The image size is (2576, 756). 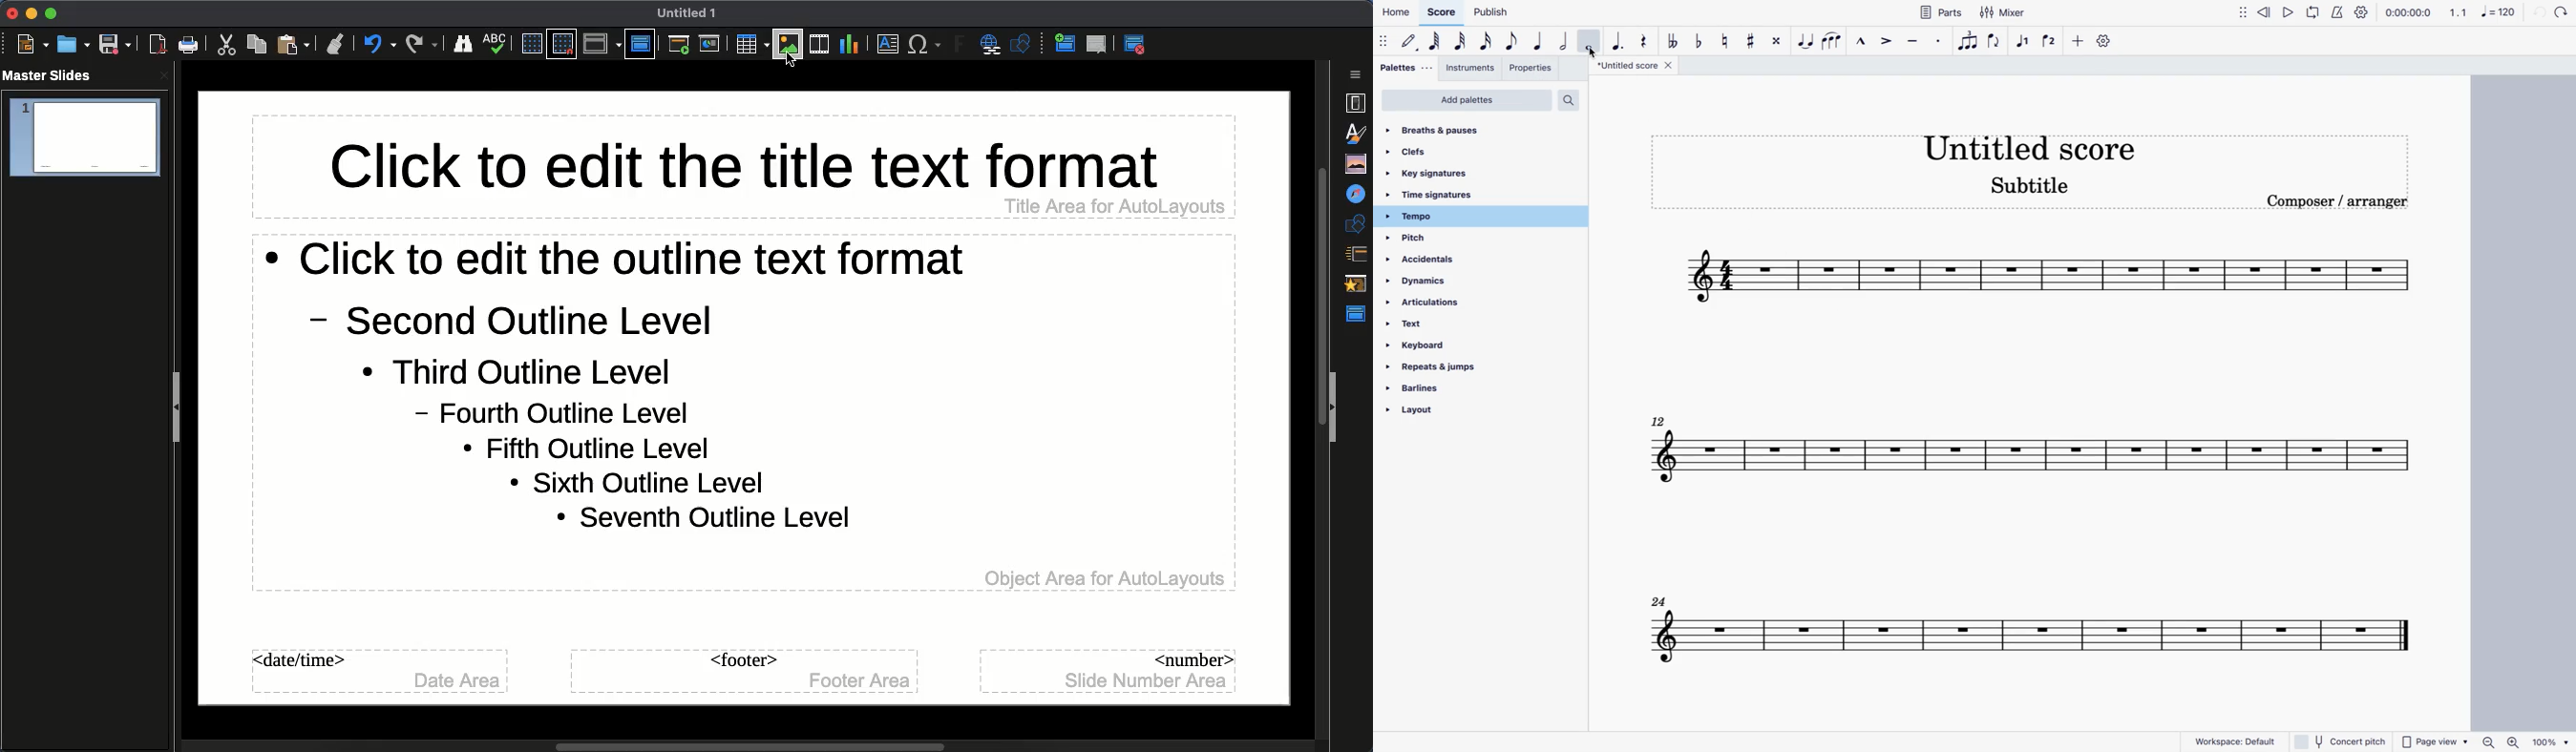 What do you see at coordinates (1024, 46) in the screenshot?
I see `Shapes` at bounding box center [1024, 46].